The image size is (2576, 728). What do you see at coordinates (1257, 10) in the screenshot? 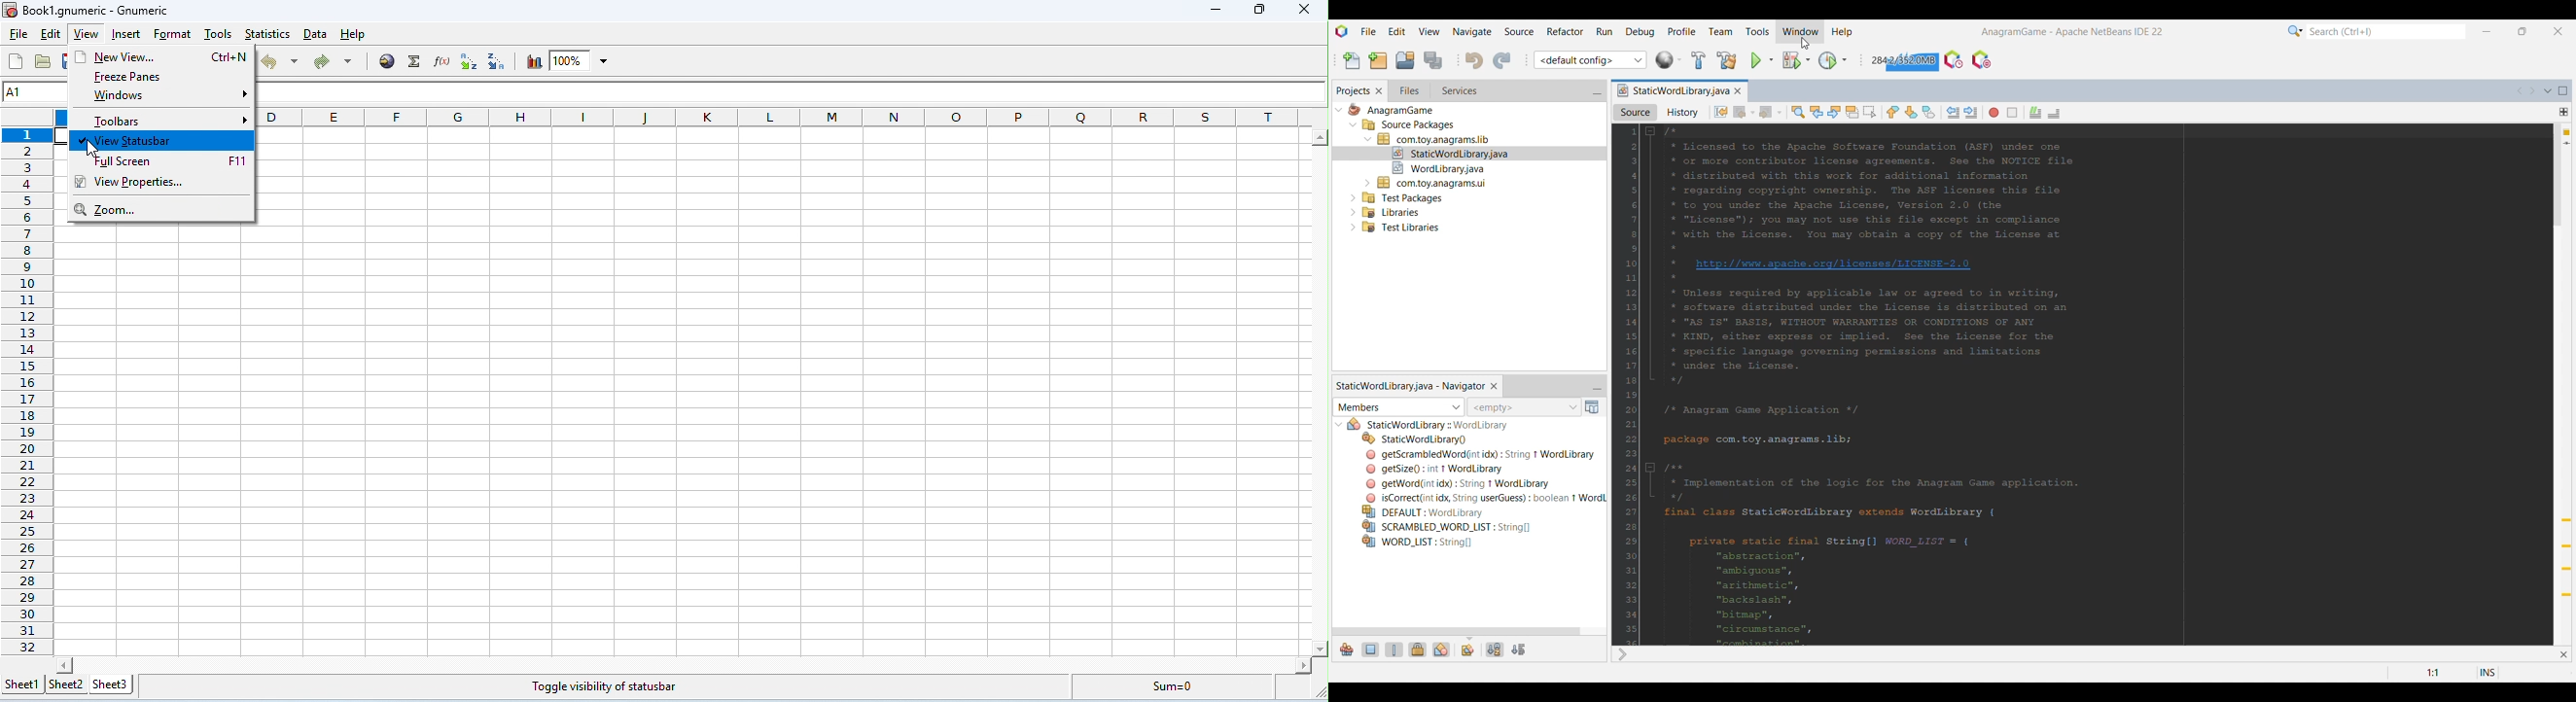
I see `maximize` at bounding box center [1257, 10].